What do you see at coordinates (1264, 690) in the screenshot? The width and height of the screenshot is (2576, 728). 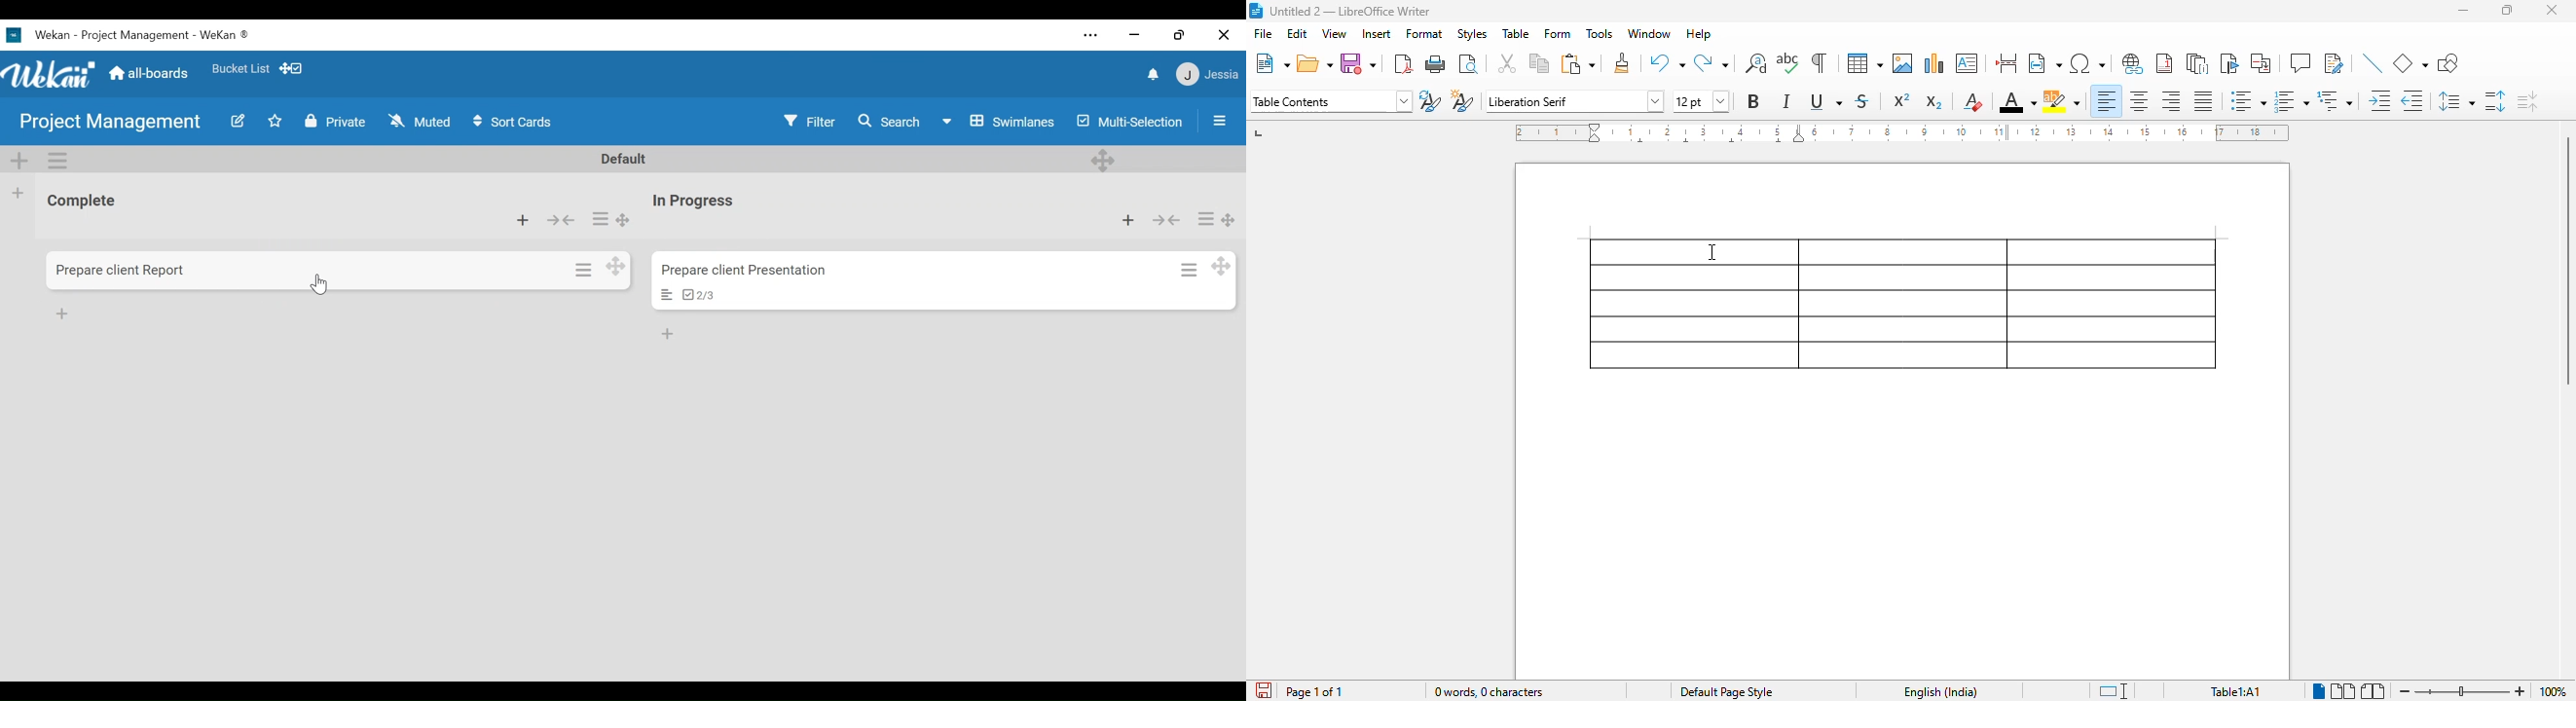 I see `click to save the document` at bounding box center [1264, 690].